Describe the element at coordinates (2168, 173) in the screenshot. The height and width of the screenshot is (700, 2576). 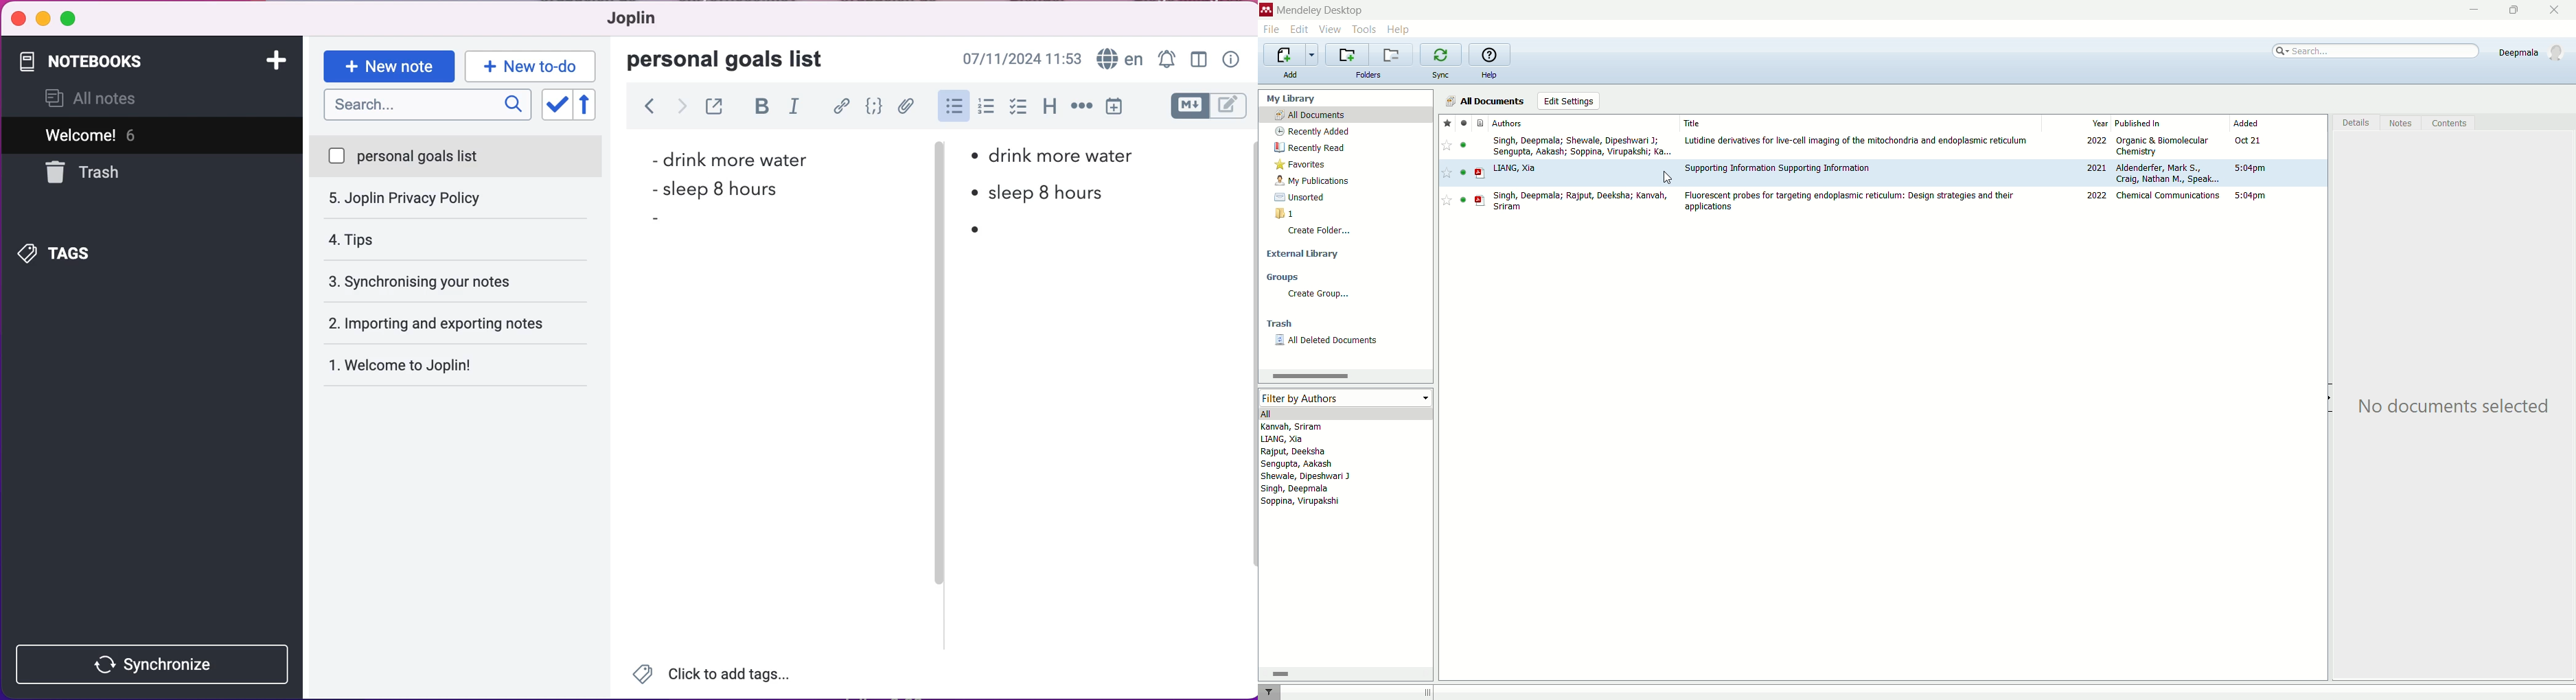
I see `Aldenderfer, Mark S.,
Craig, Nathan M., Speak...` at that location.